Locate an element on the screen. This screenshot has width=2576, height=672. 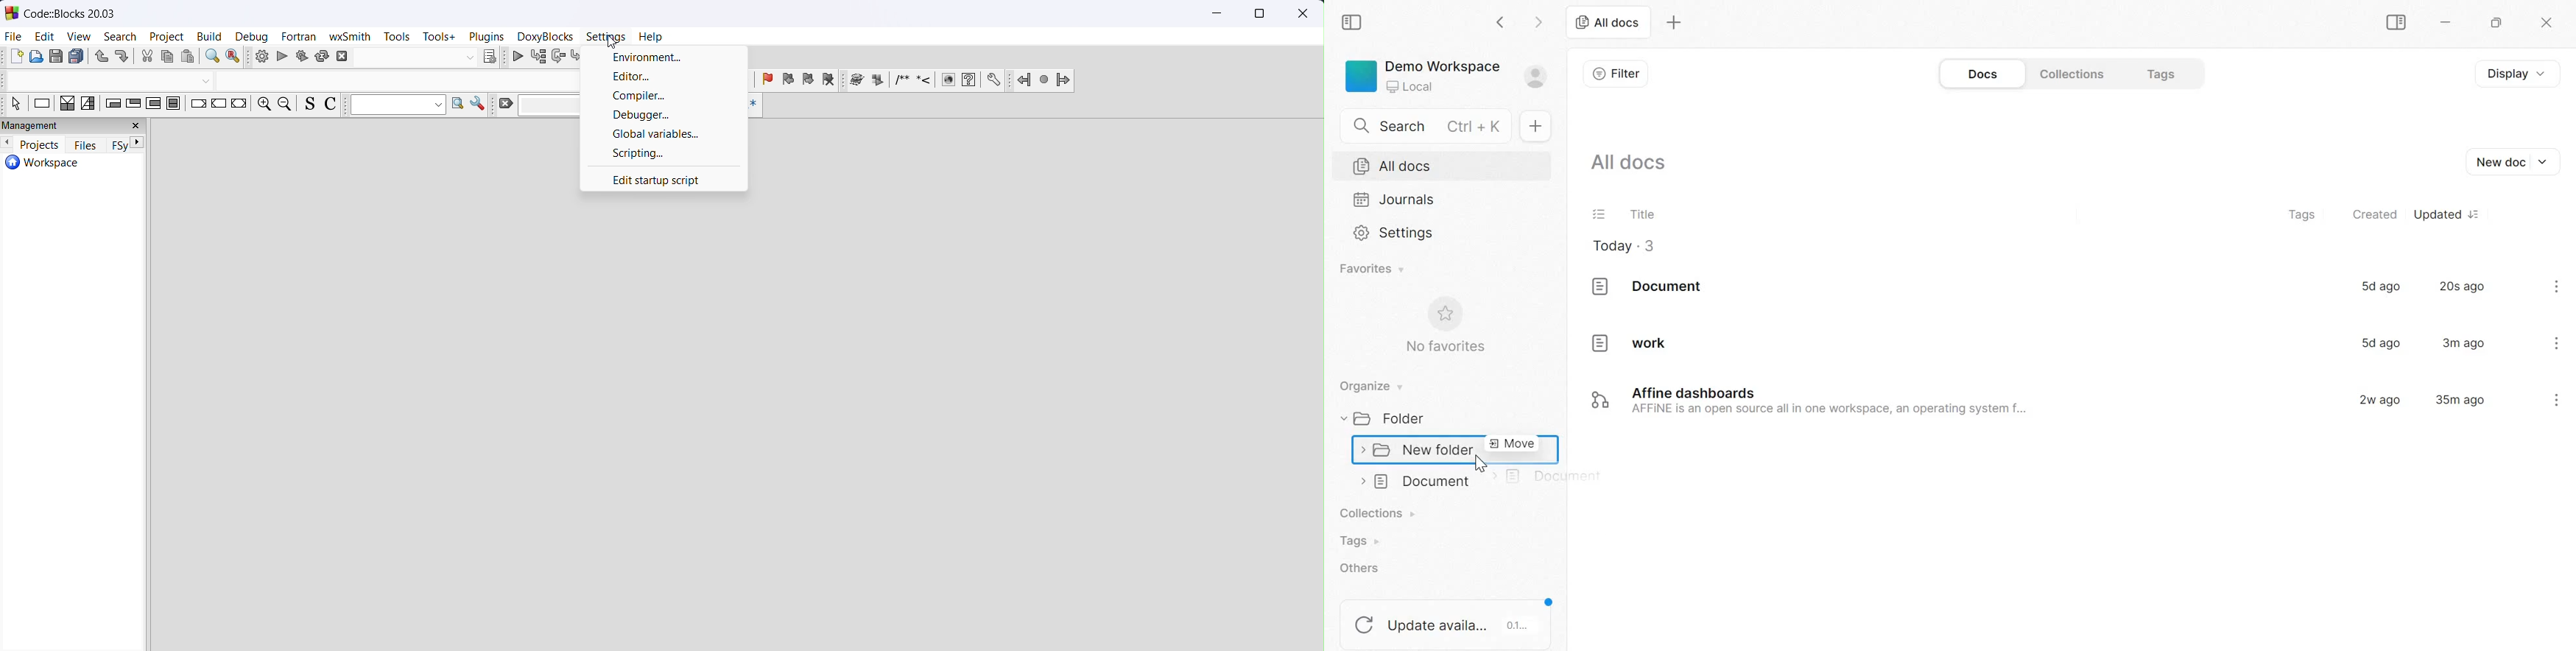
All docs is located at coordinates (1608, 23).